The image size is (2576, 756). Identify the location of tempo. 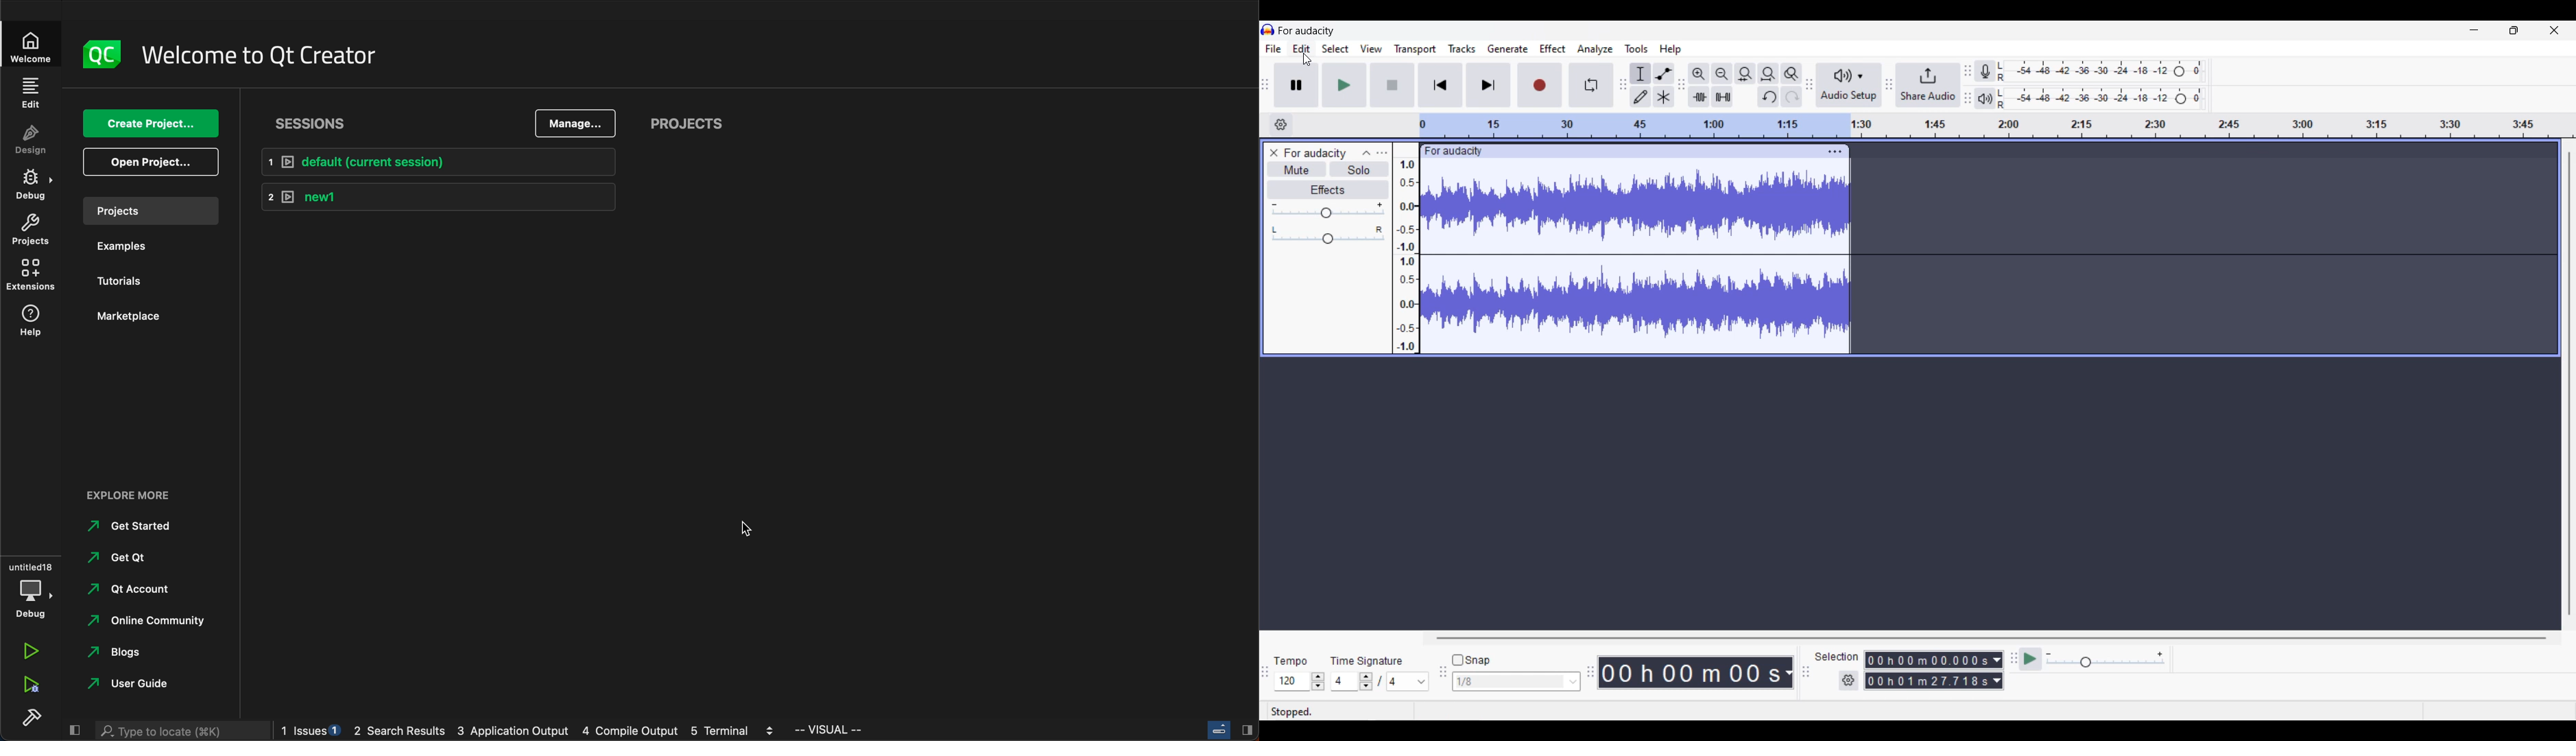
(1291, 661).